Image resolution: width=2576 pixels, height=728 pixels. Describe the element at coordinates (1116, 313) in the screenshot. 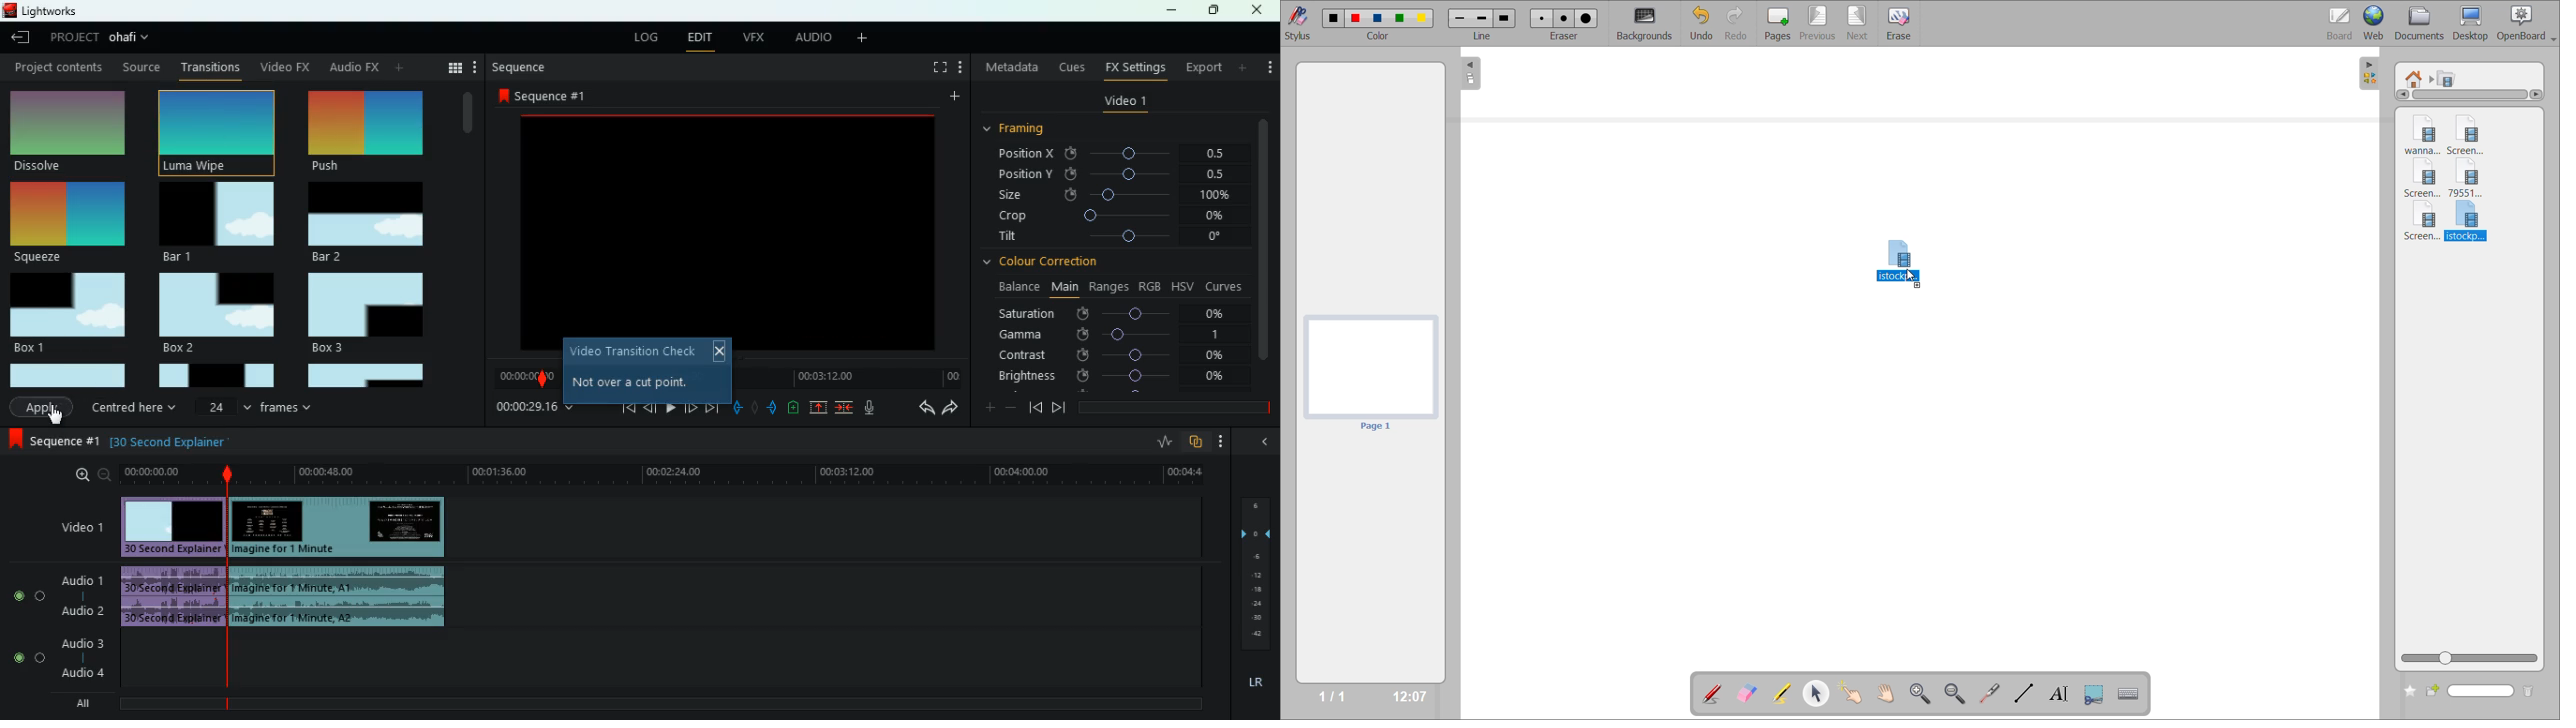

I see `saturation` at that location.